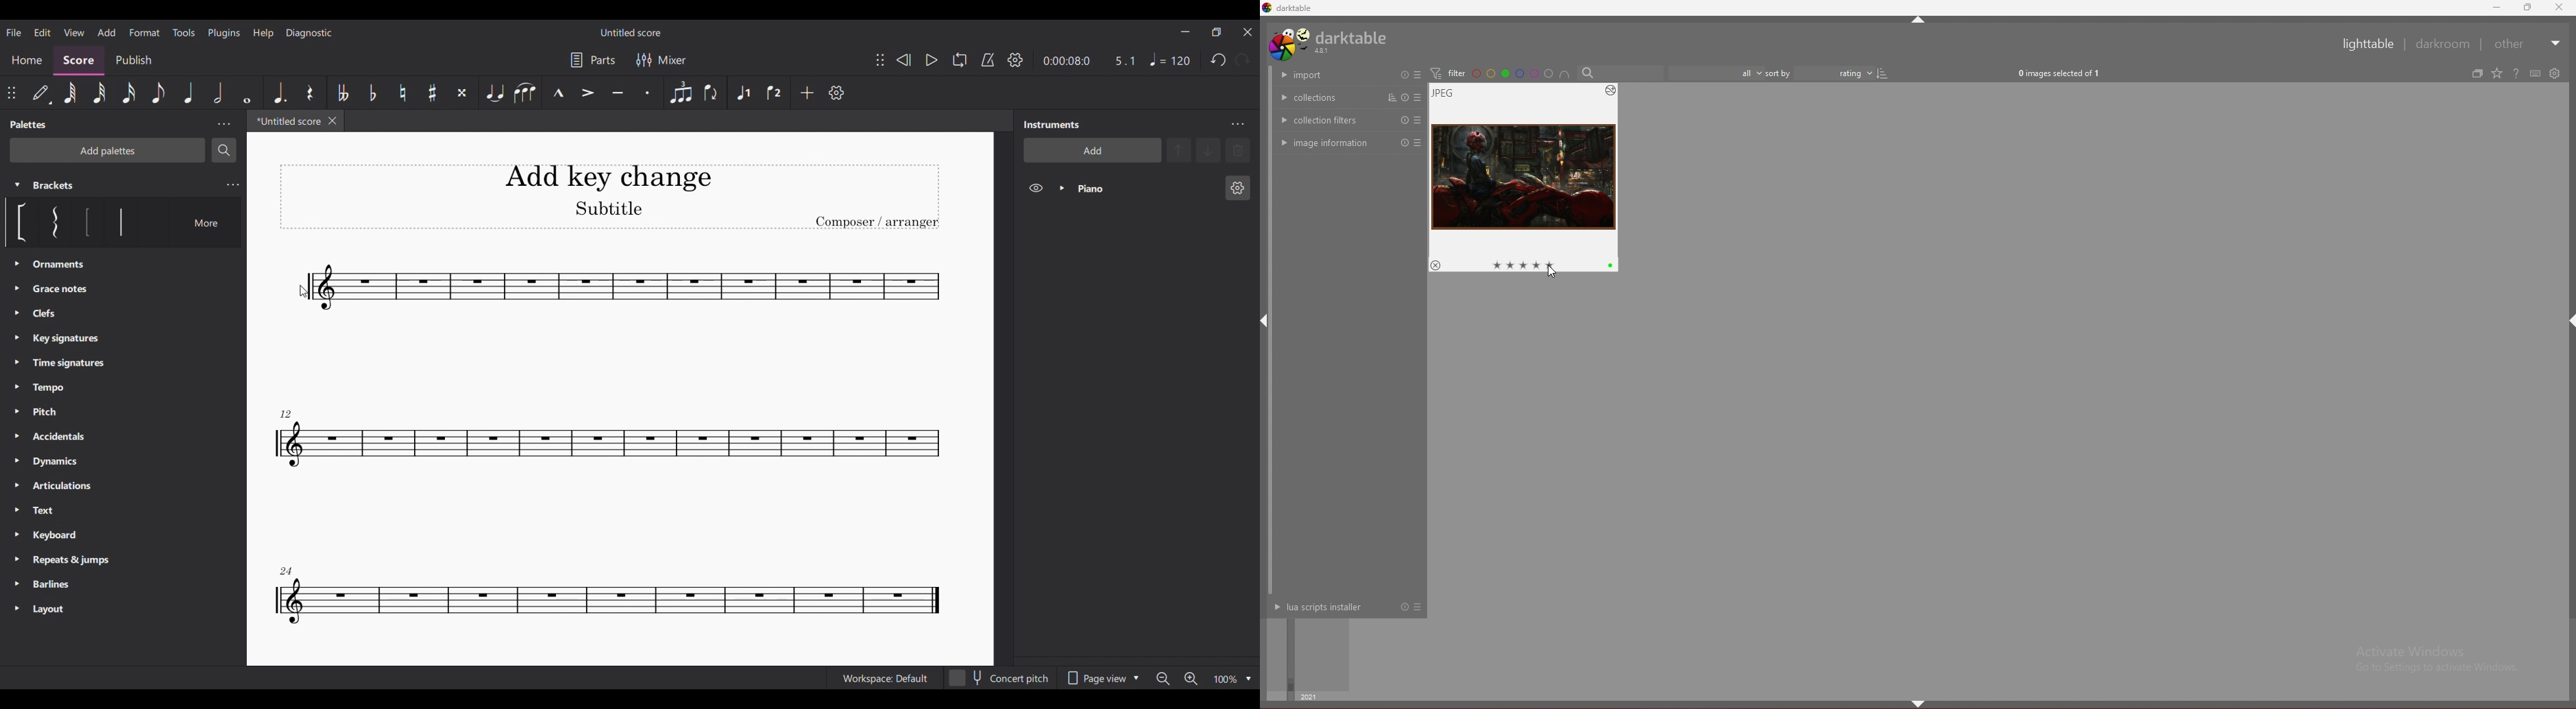 The height and width of the screenshot is (728, 2576). I want to click on Add, so click(807, 93).